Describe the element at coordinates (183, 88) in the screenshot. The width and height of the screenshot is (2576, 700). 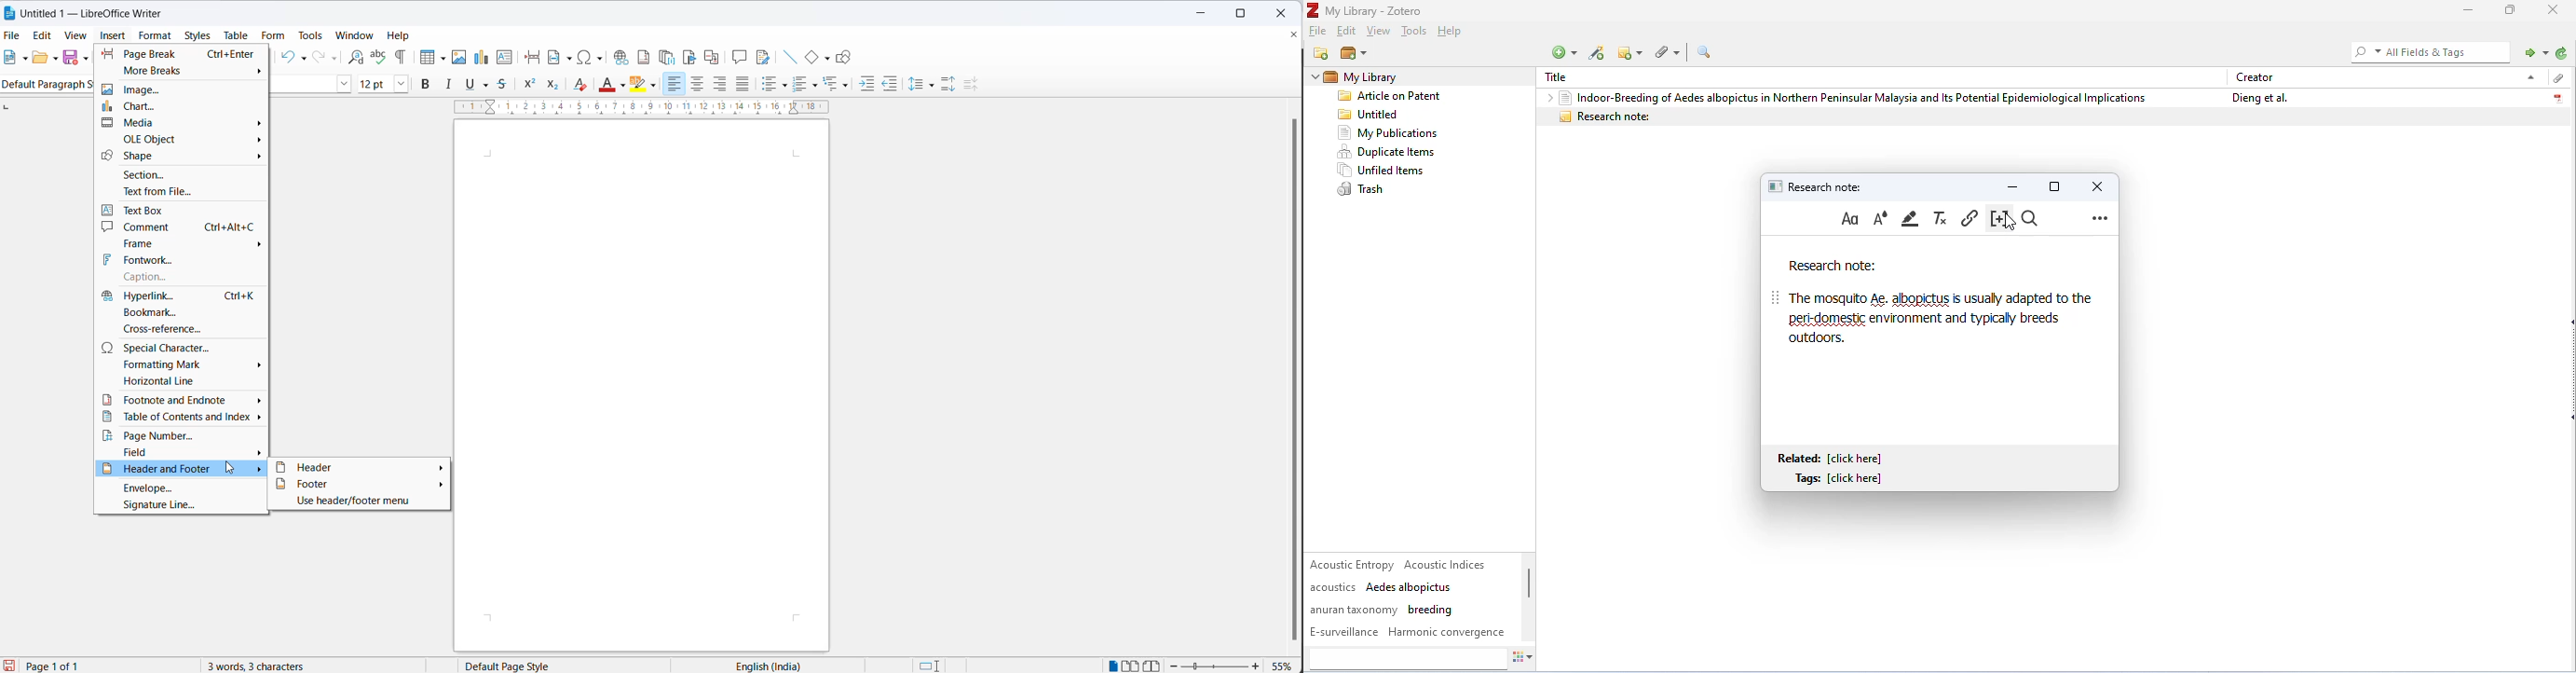
I see `image` at that location.